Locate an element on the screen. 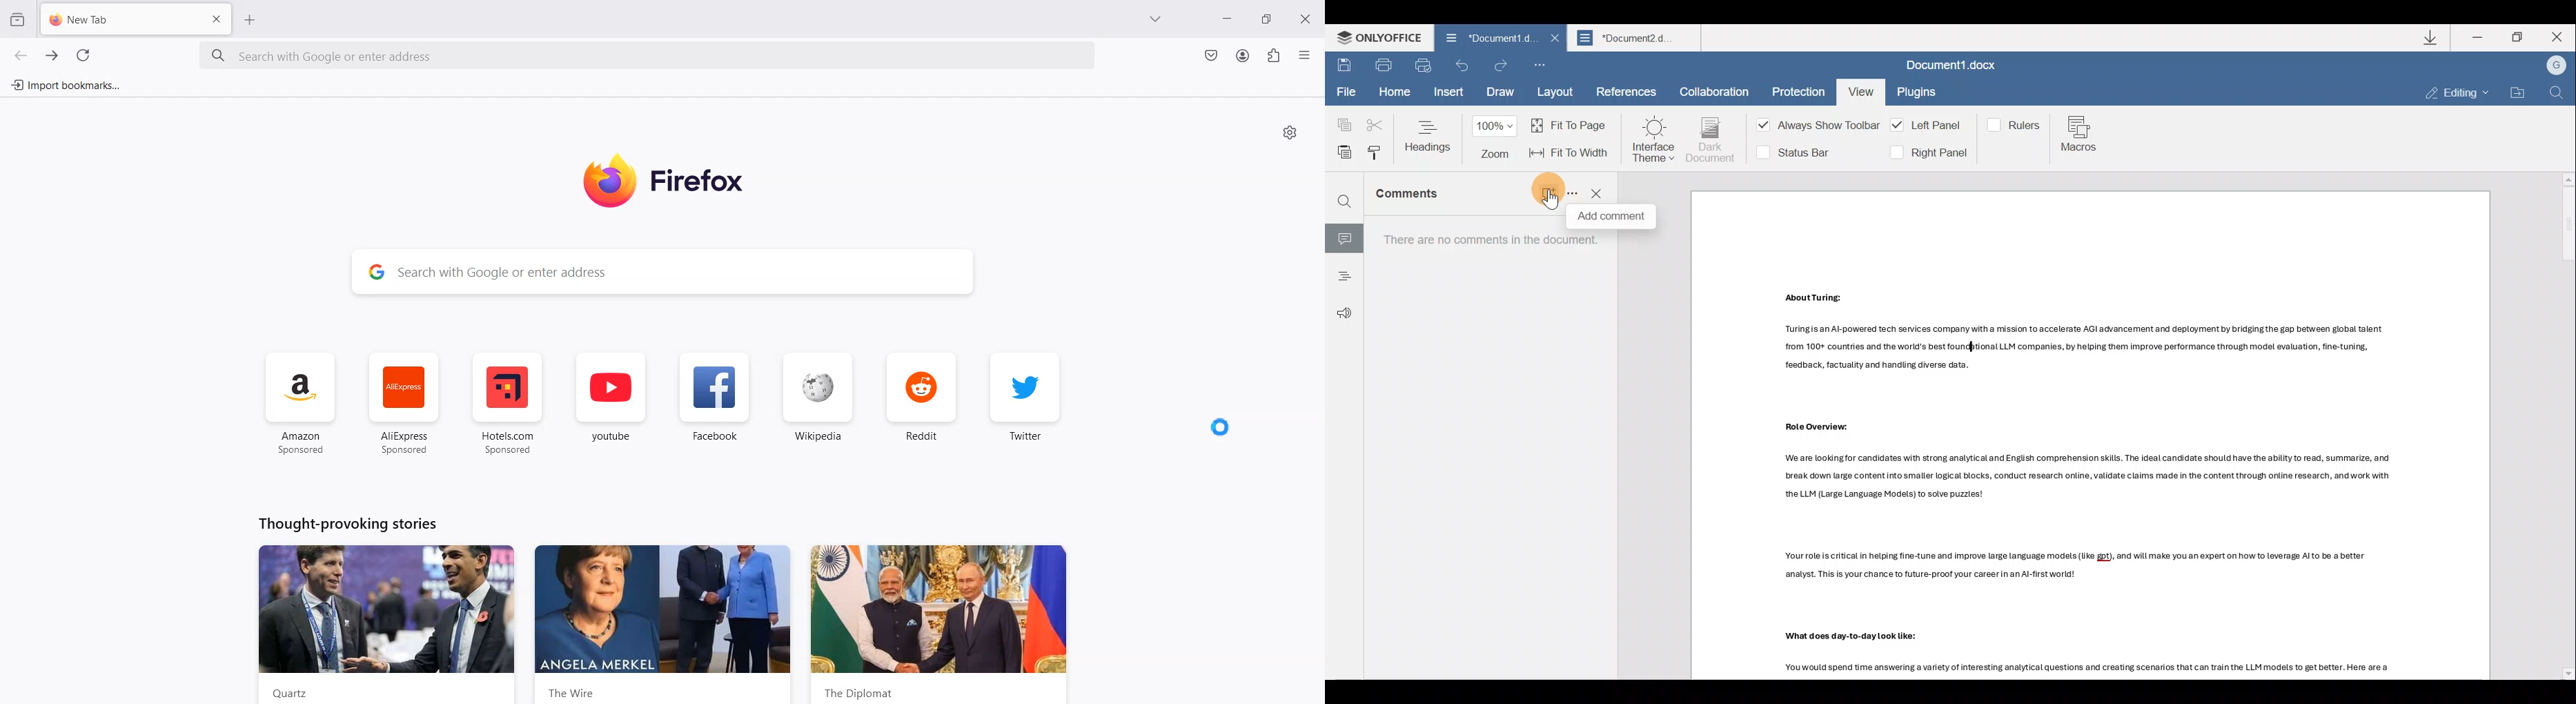 The height and width of the screenshot is (728, 2576). Comment is located at coordinates (1344, 236).